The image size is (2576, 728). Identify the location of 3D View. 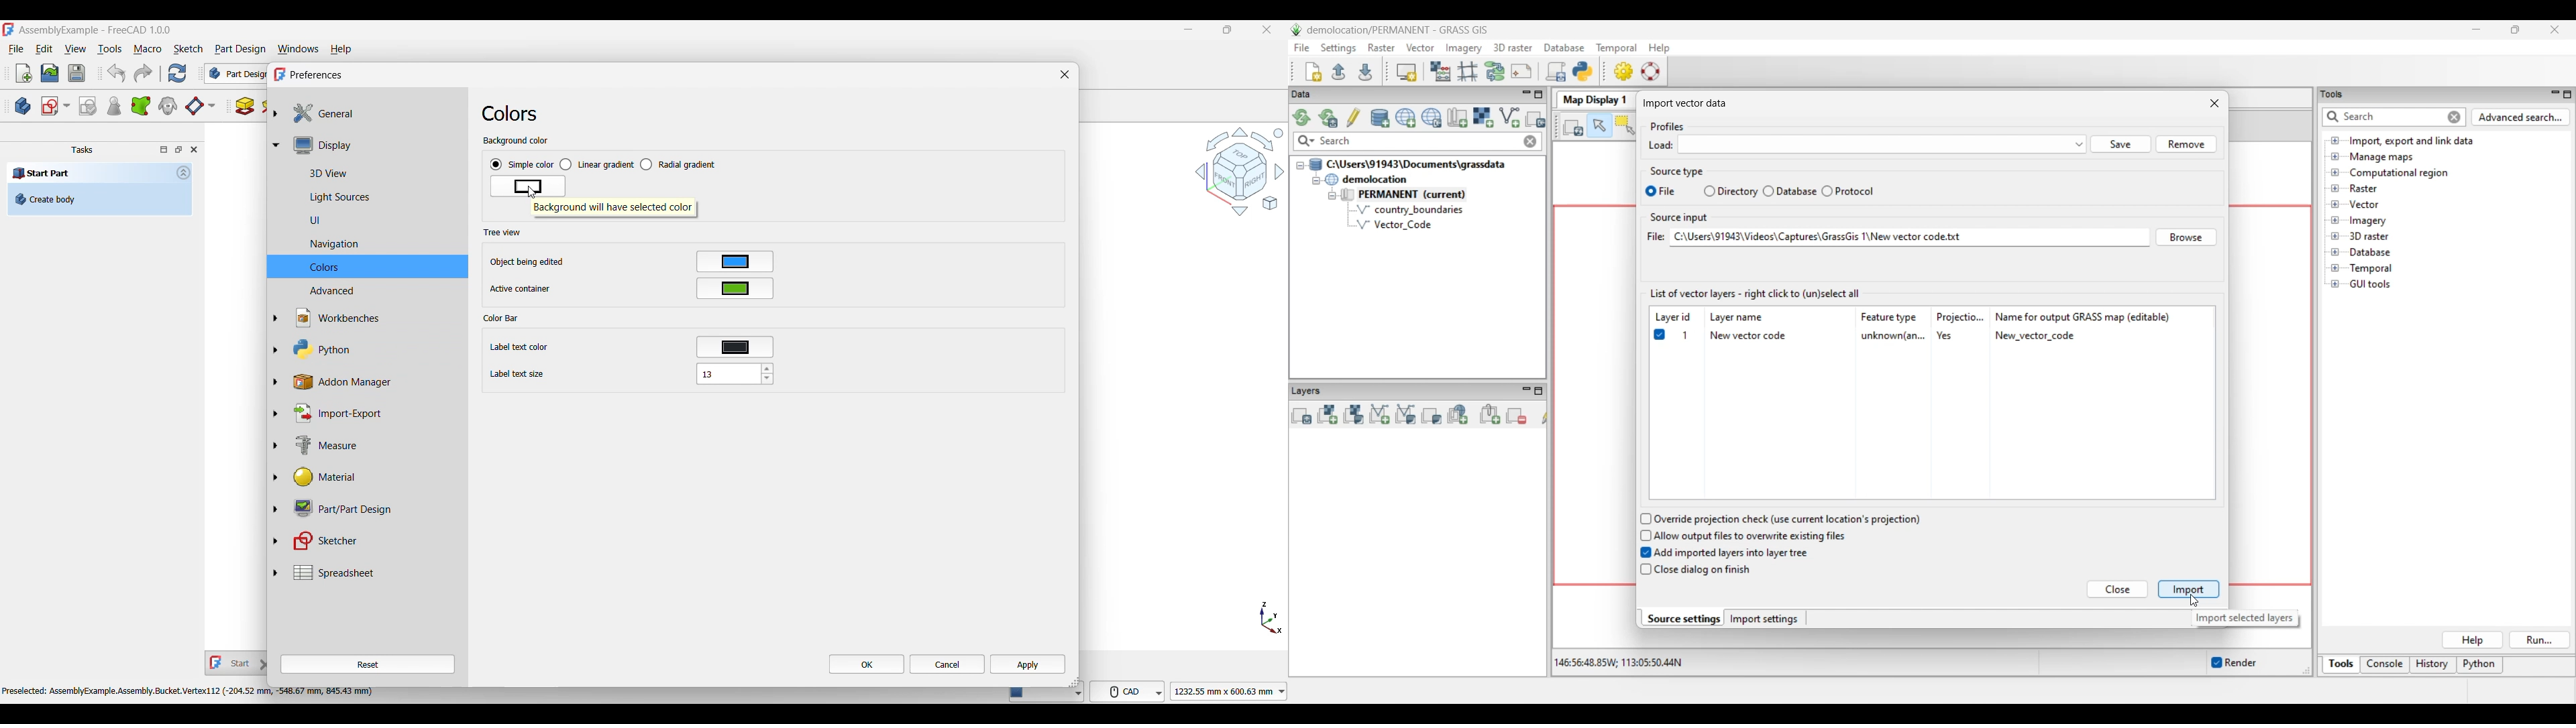
(374, 172).